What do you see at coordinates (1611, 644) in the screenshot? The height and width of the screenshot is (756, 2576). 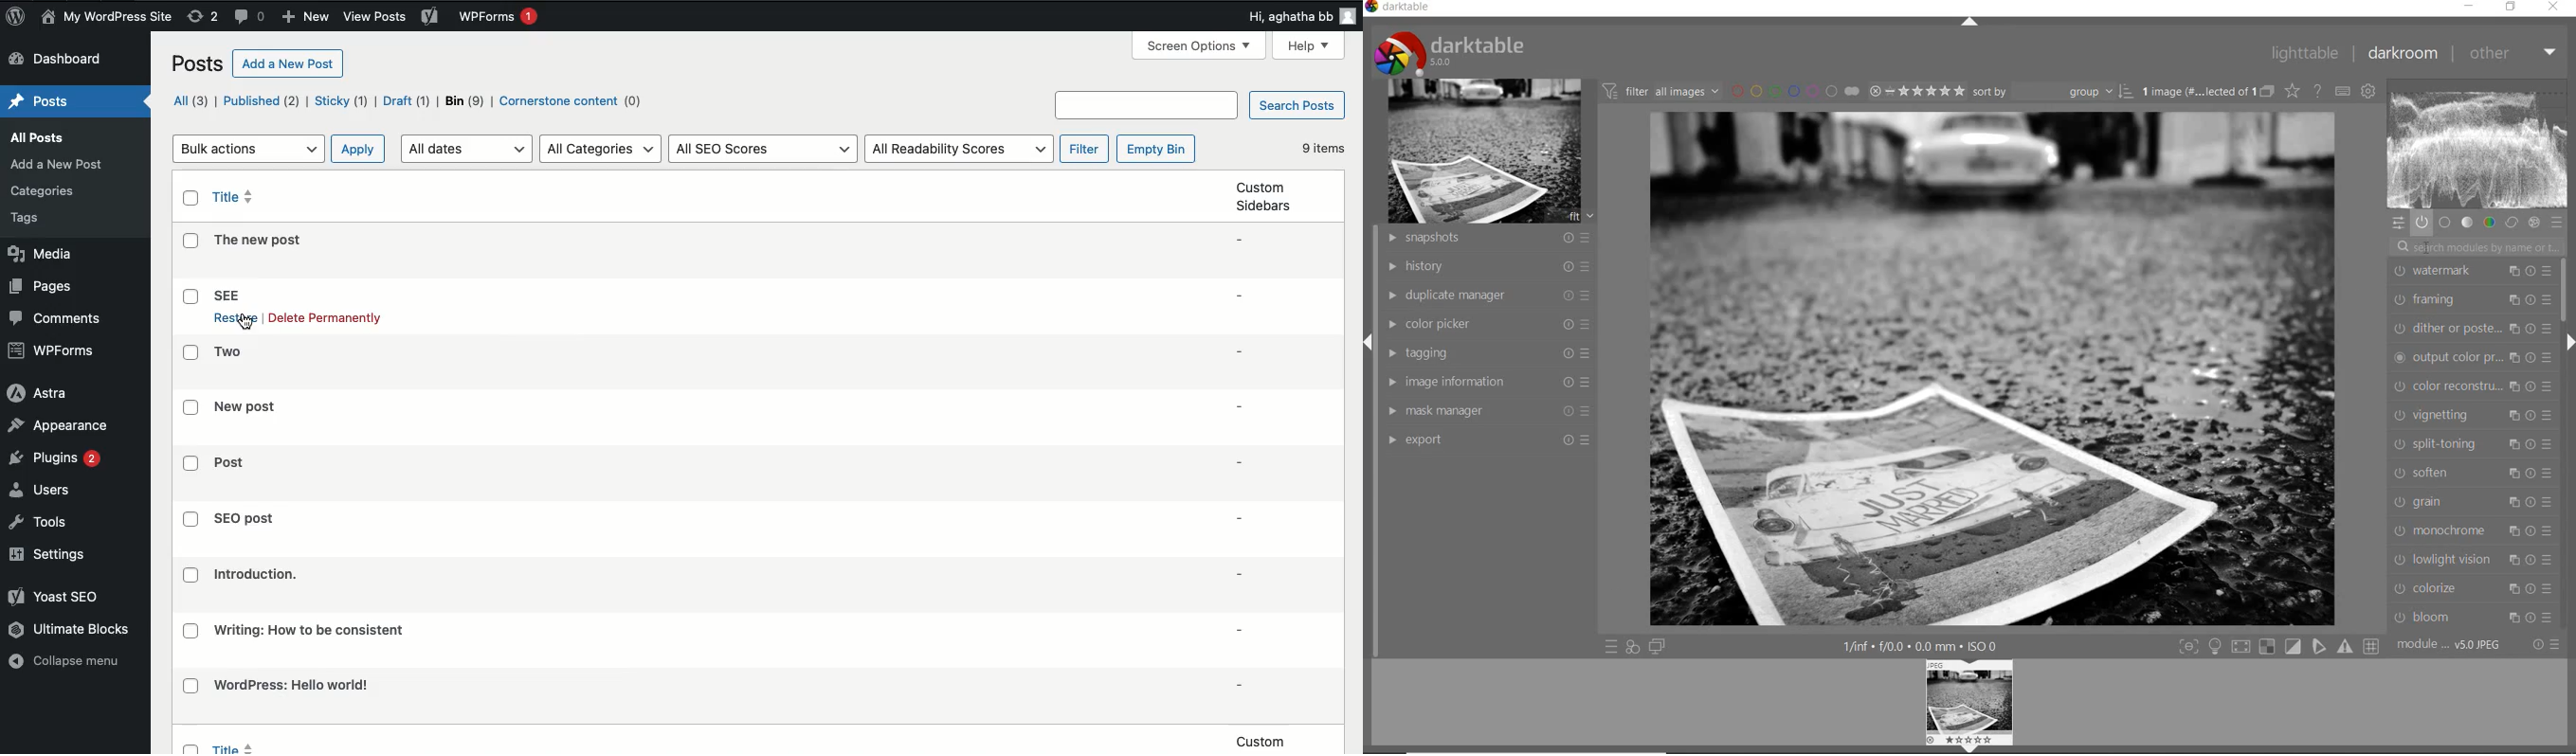 I see `quick access to preset` at bounding box center [1611, 644].